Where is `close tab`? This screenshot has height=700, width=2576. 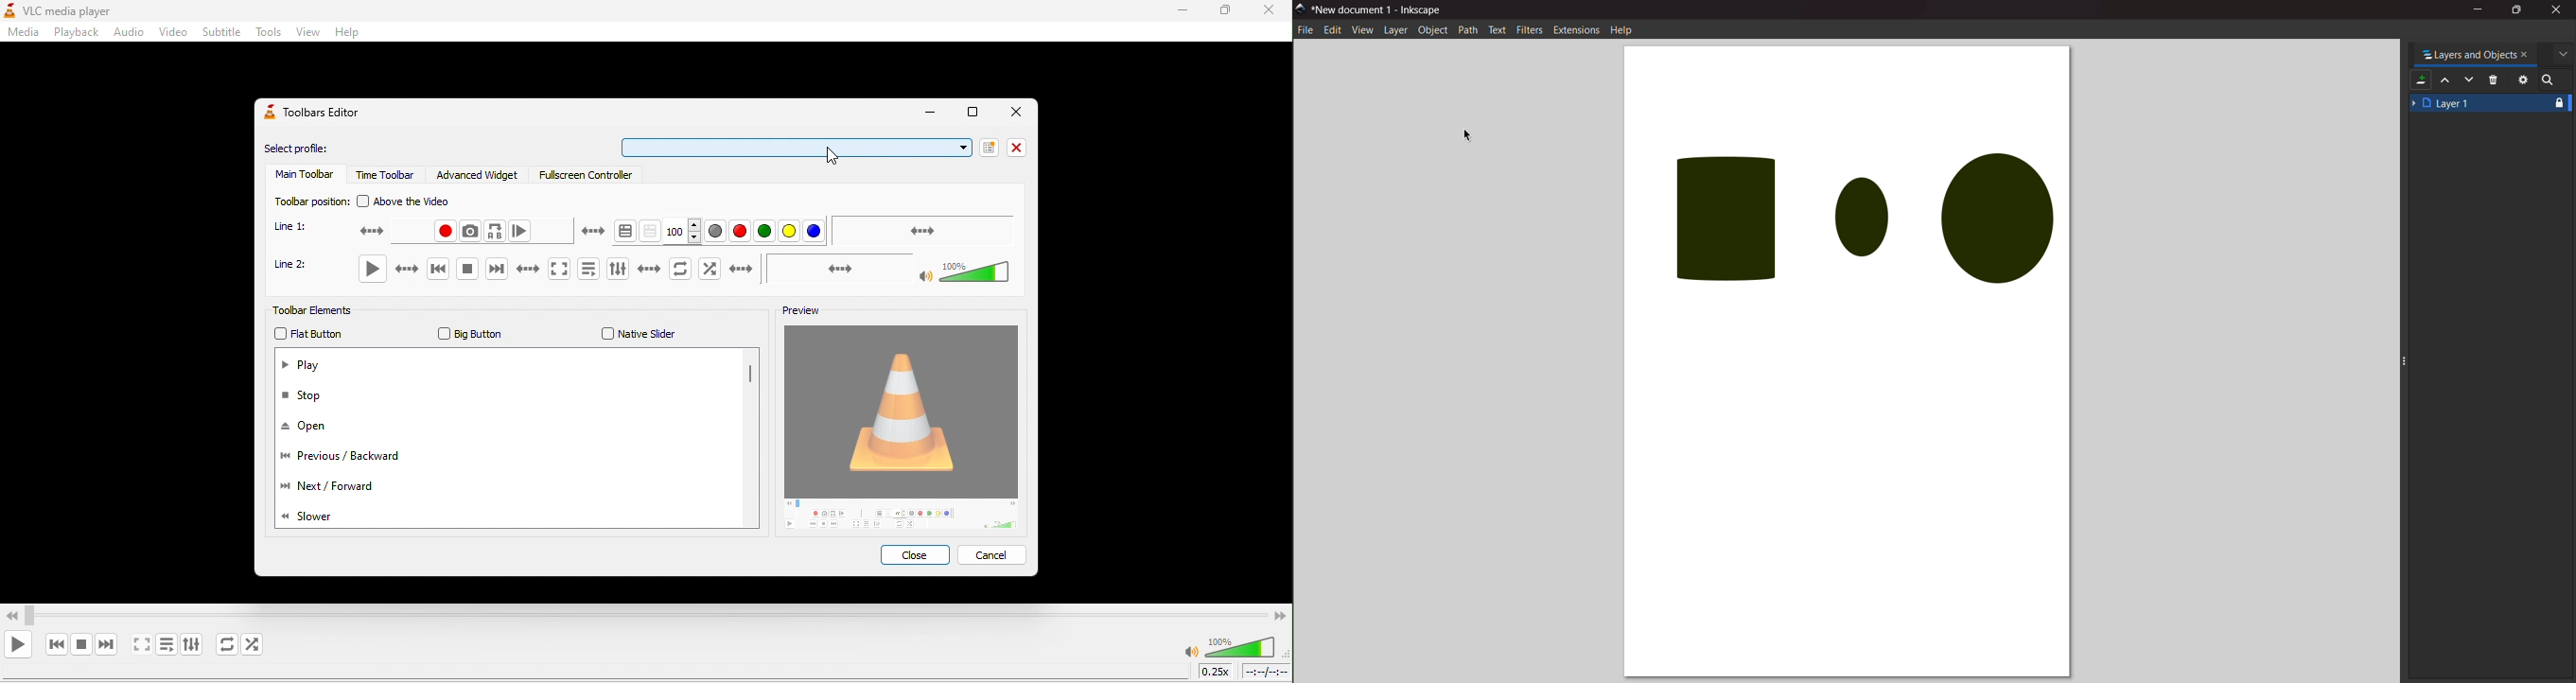 close tab is located at coordinates (2528, 54).